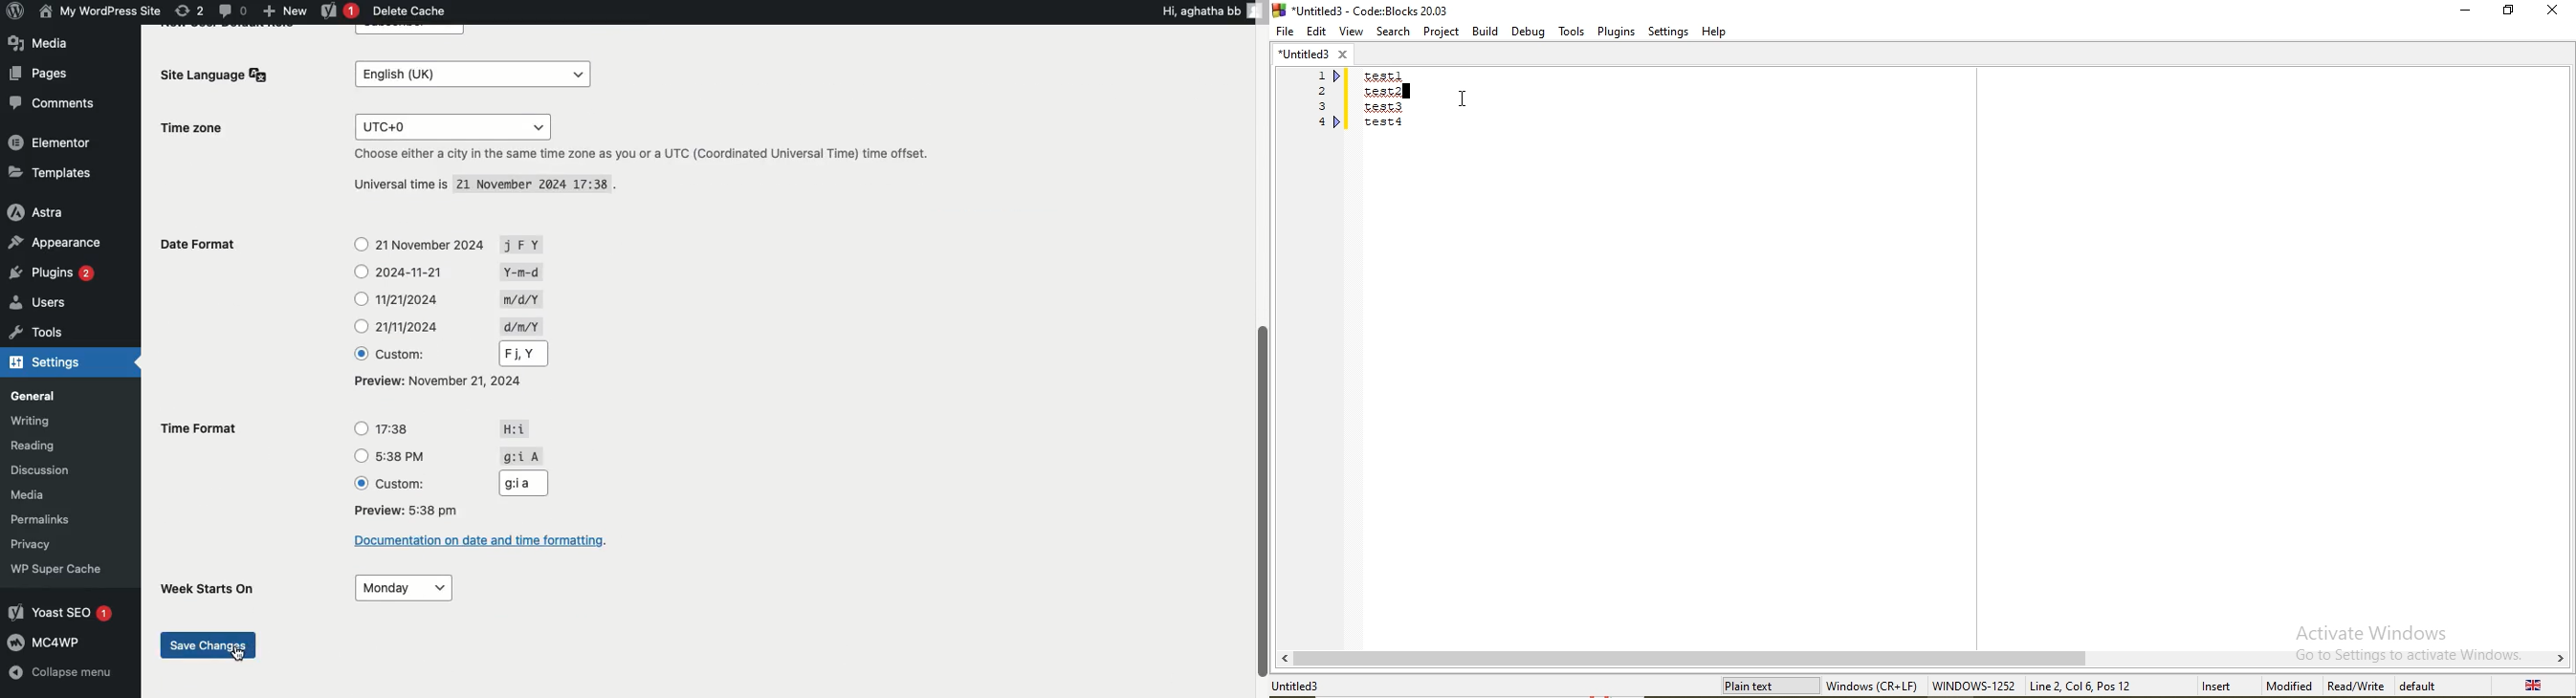 This screenshot has width=2576, height=700. I want to click on Time zone, so click(208, 130).